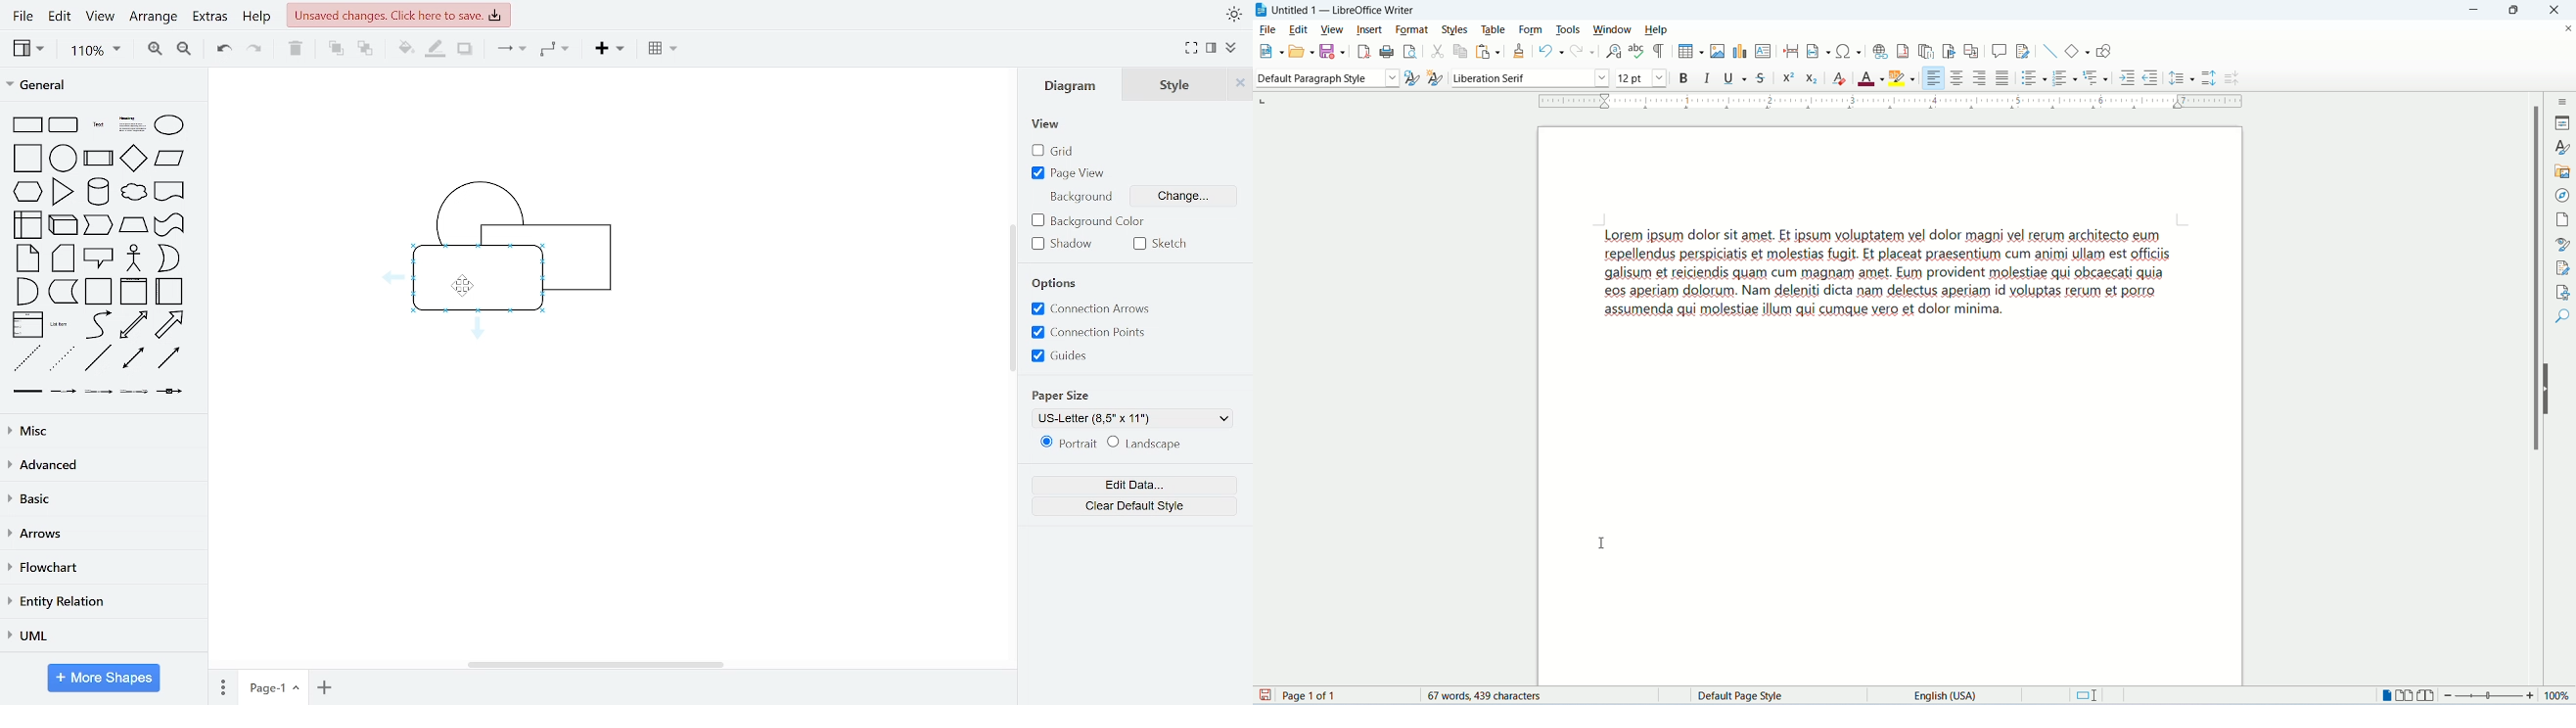  Describe the element at coordinates (1523, 78) in the screenshot. I see `font name` at that location.